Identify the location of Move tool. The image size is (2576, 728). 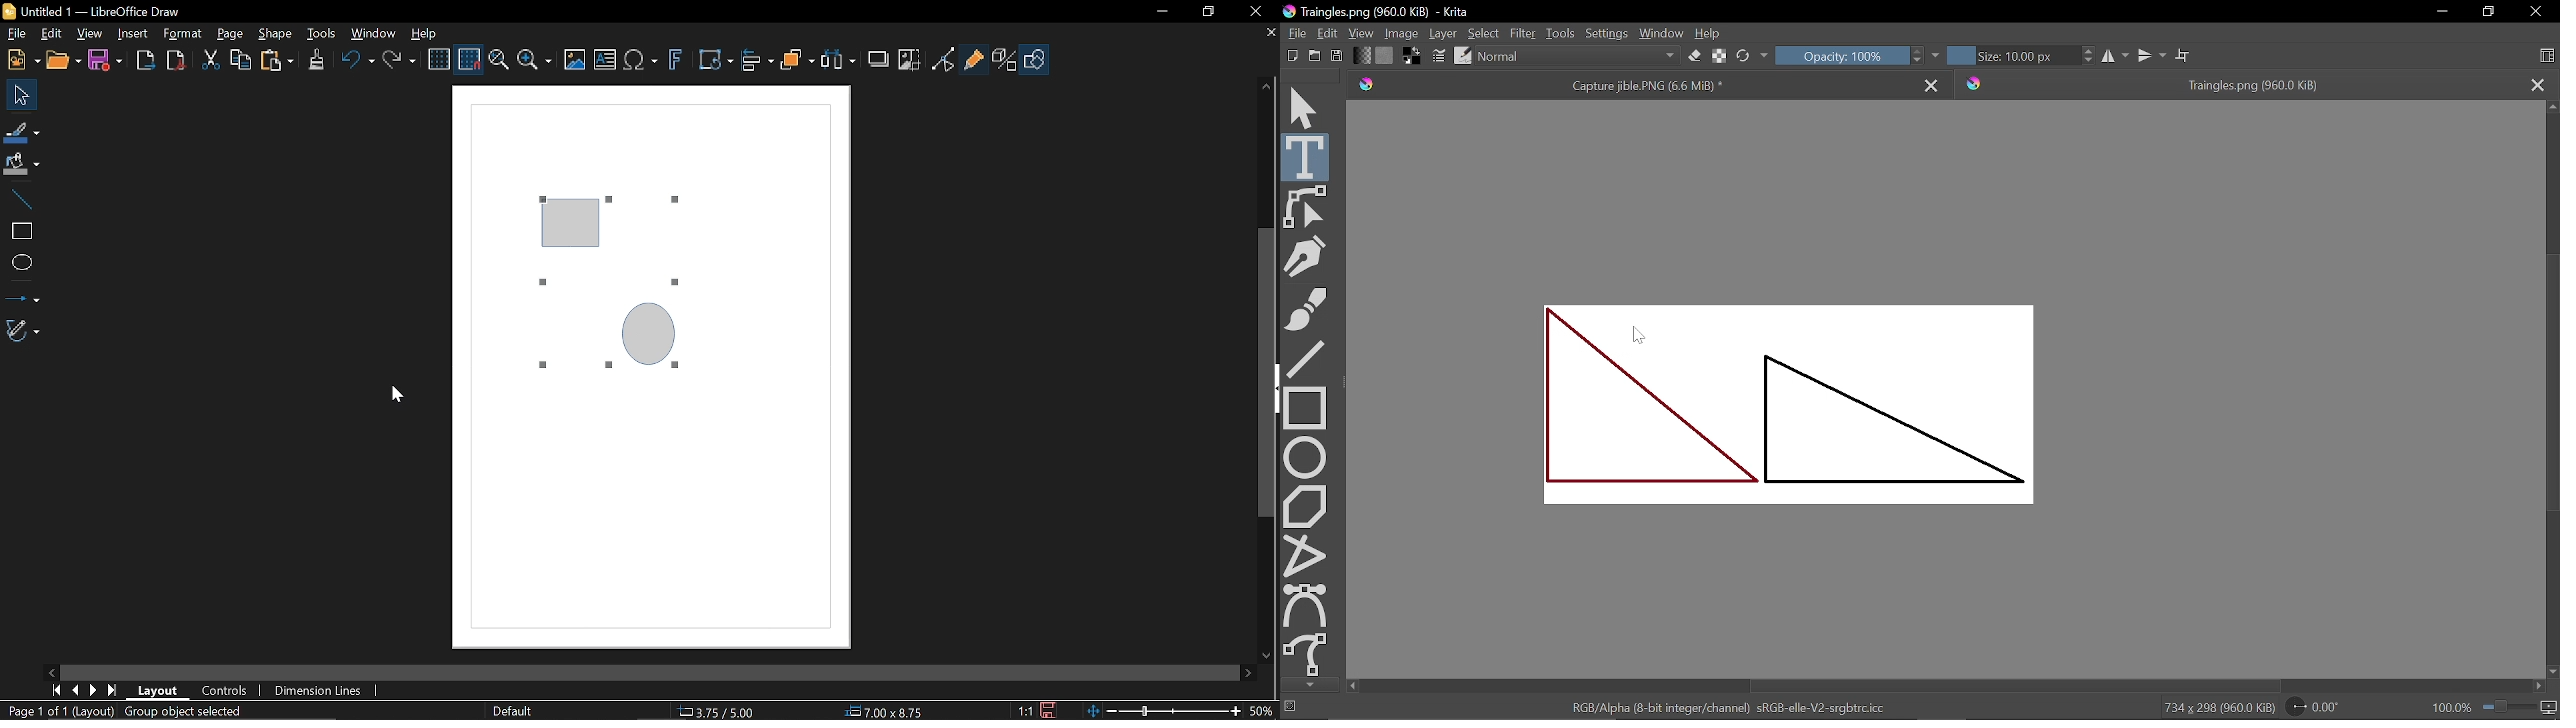
(1306, 106).